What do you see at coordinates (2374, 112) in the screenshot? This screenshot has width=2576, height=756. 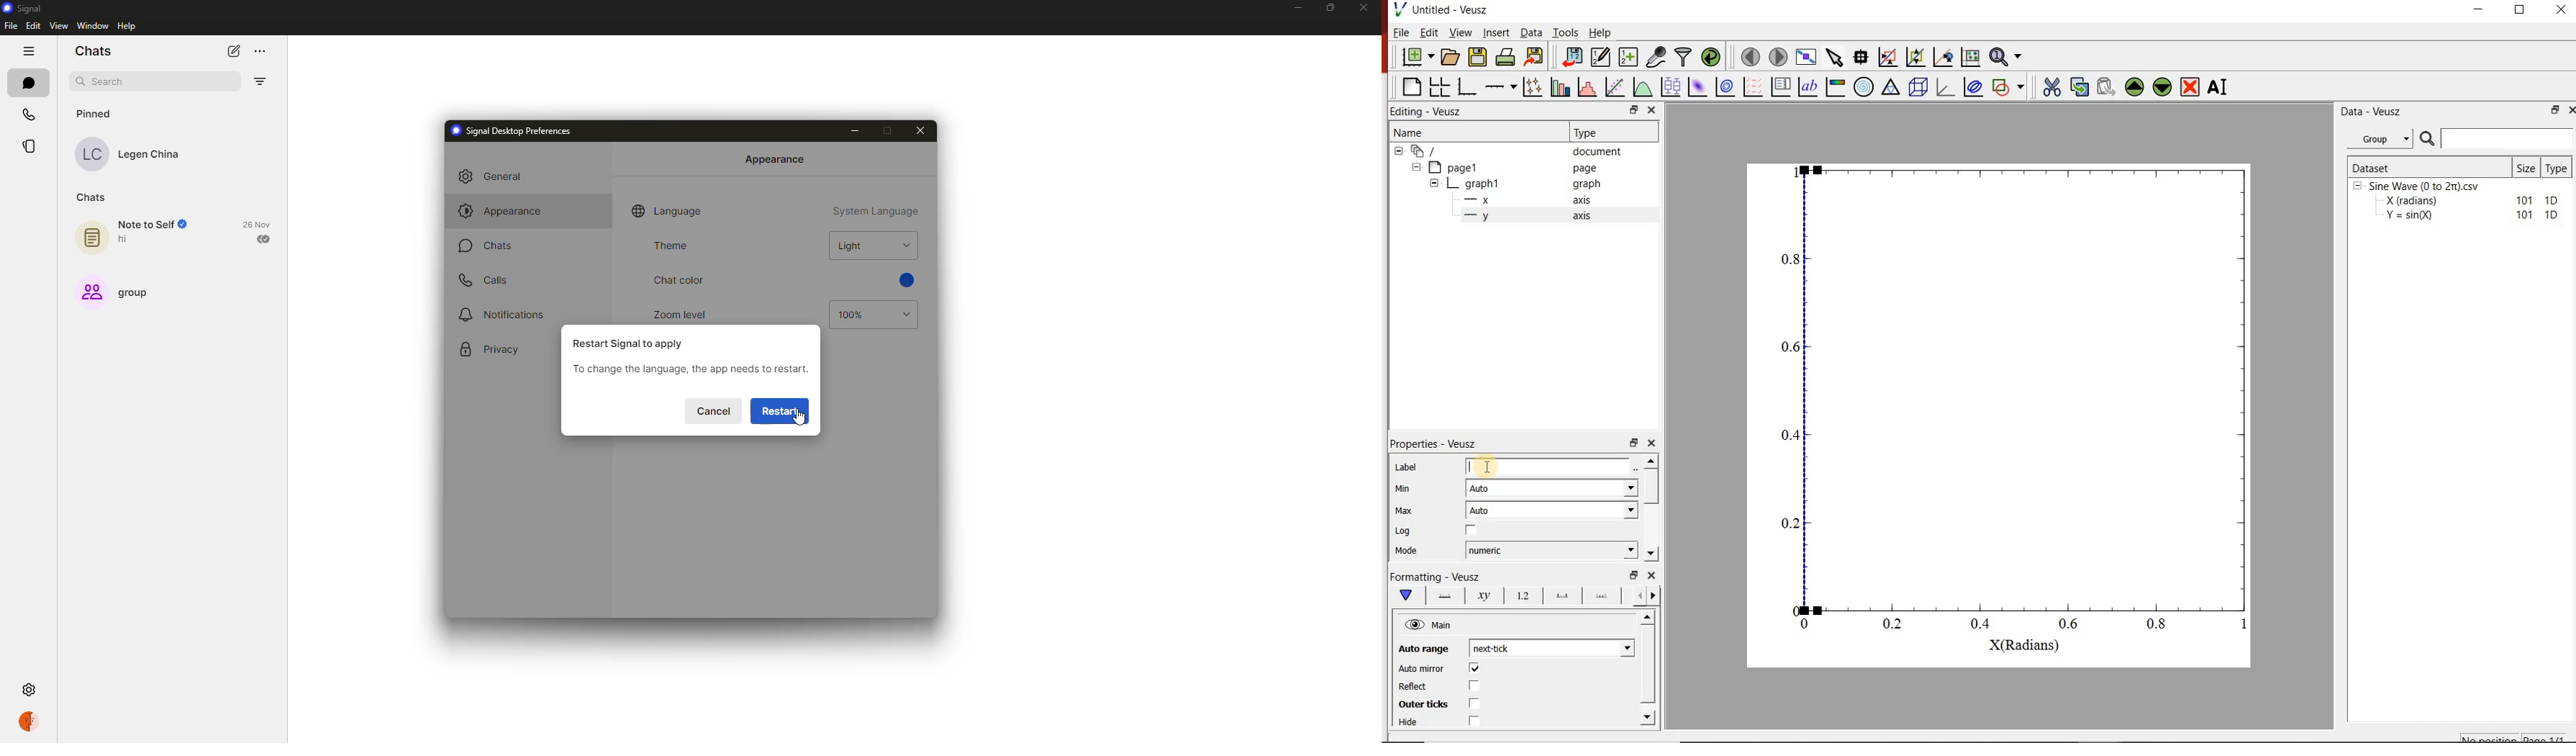 I see `Data - Veusz` at bounding box center [2374, 112].